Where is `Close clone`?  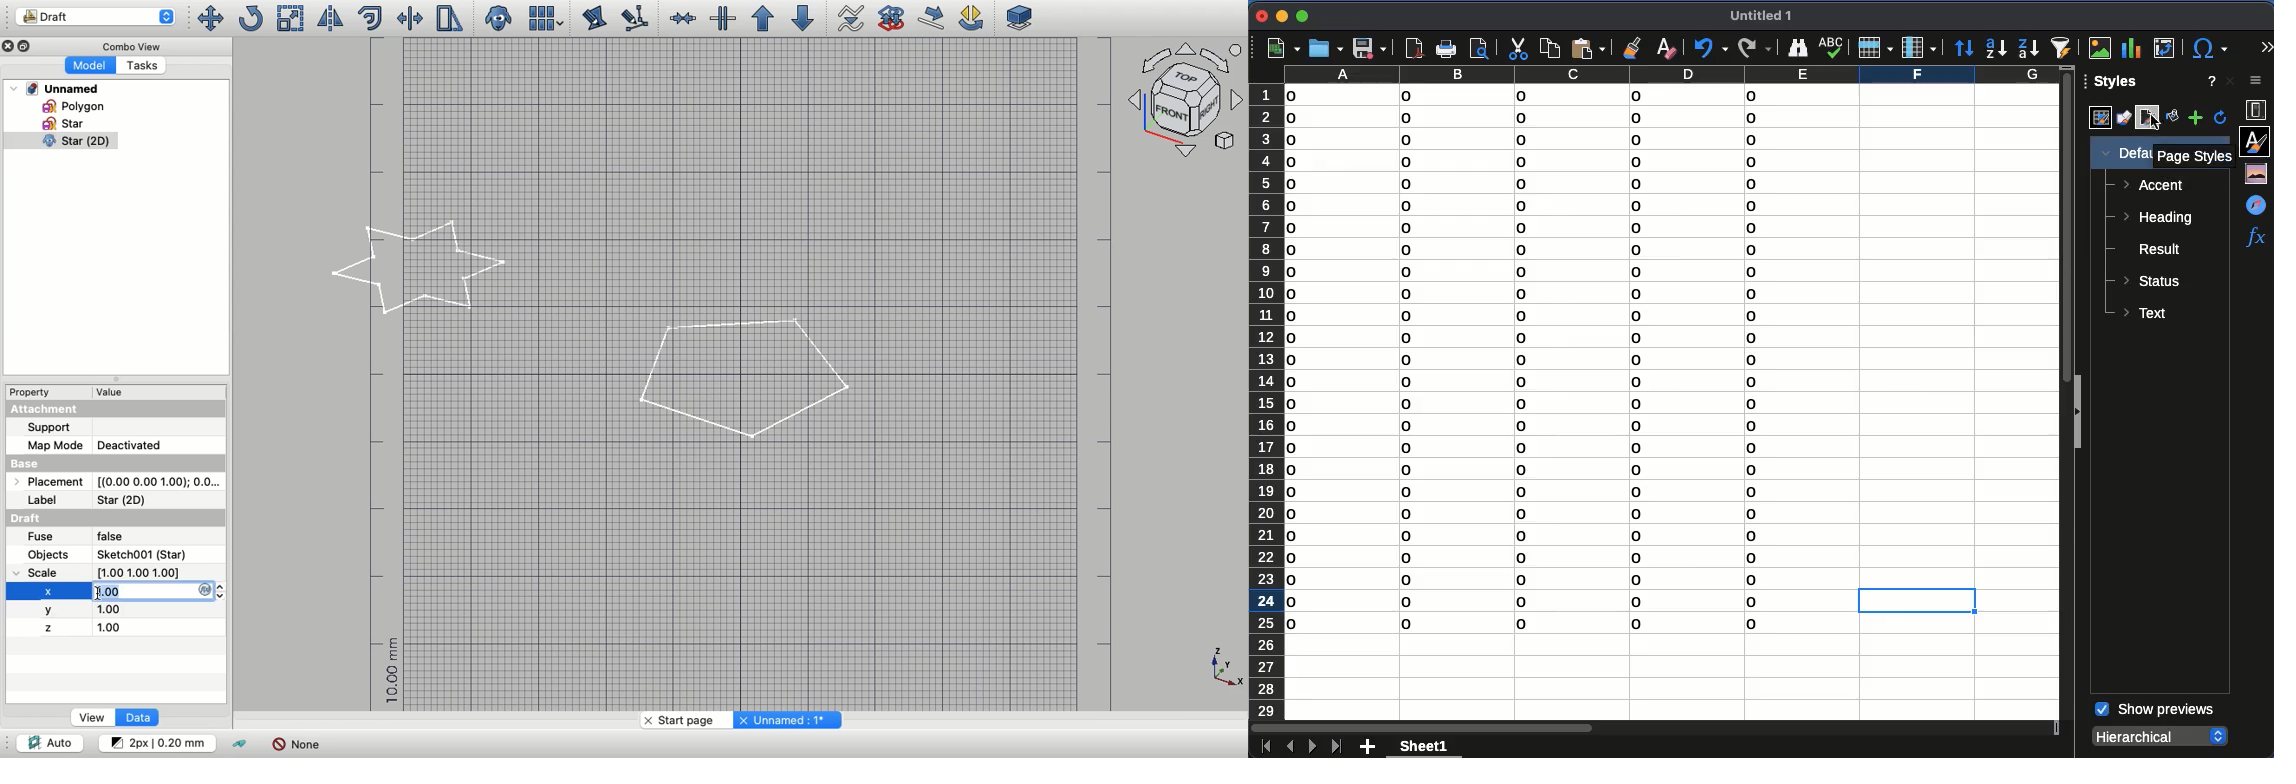 Close clone is located at coordinates (500, 19).